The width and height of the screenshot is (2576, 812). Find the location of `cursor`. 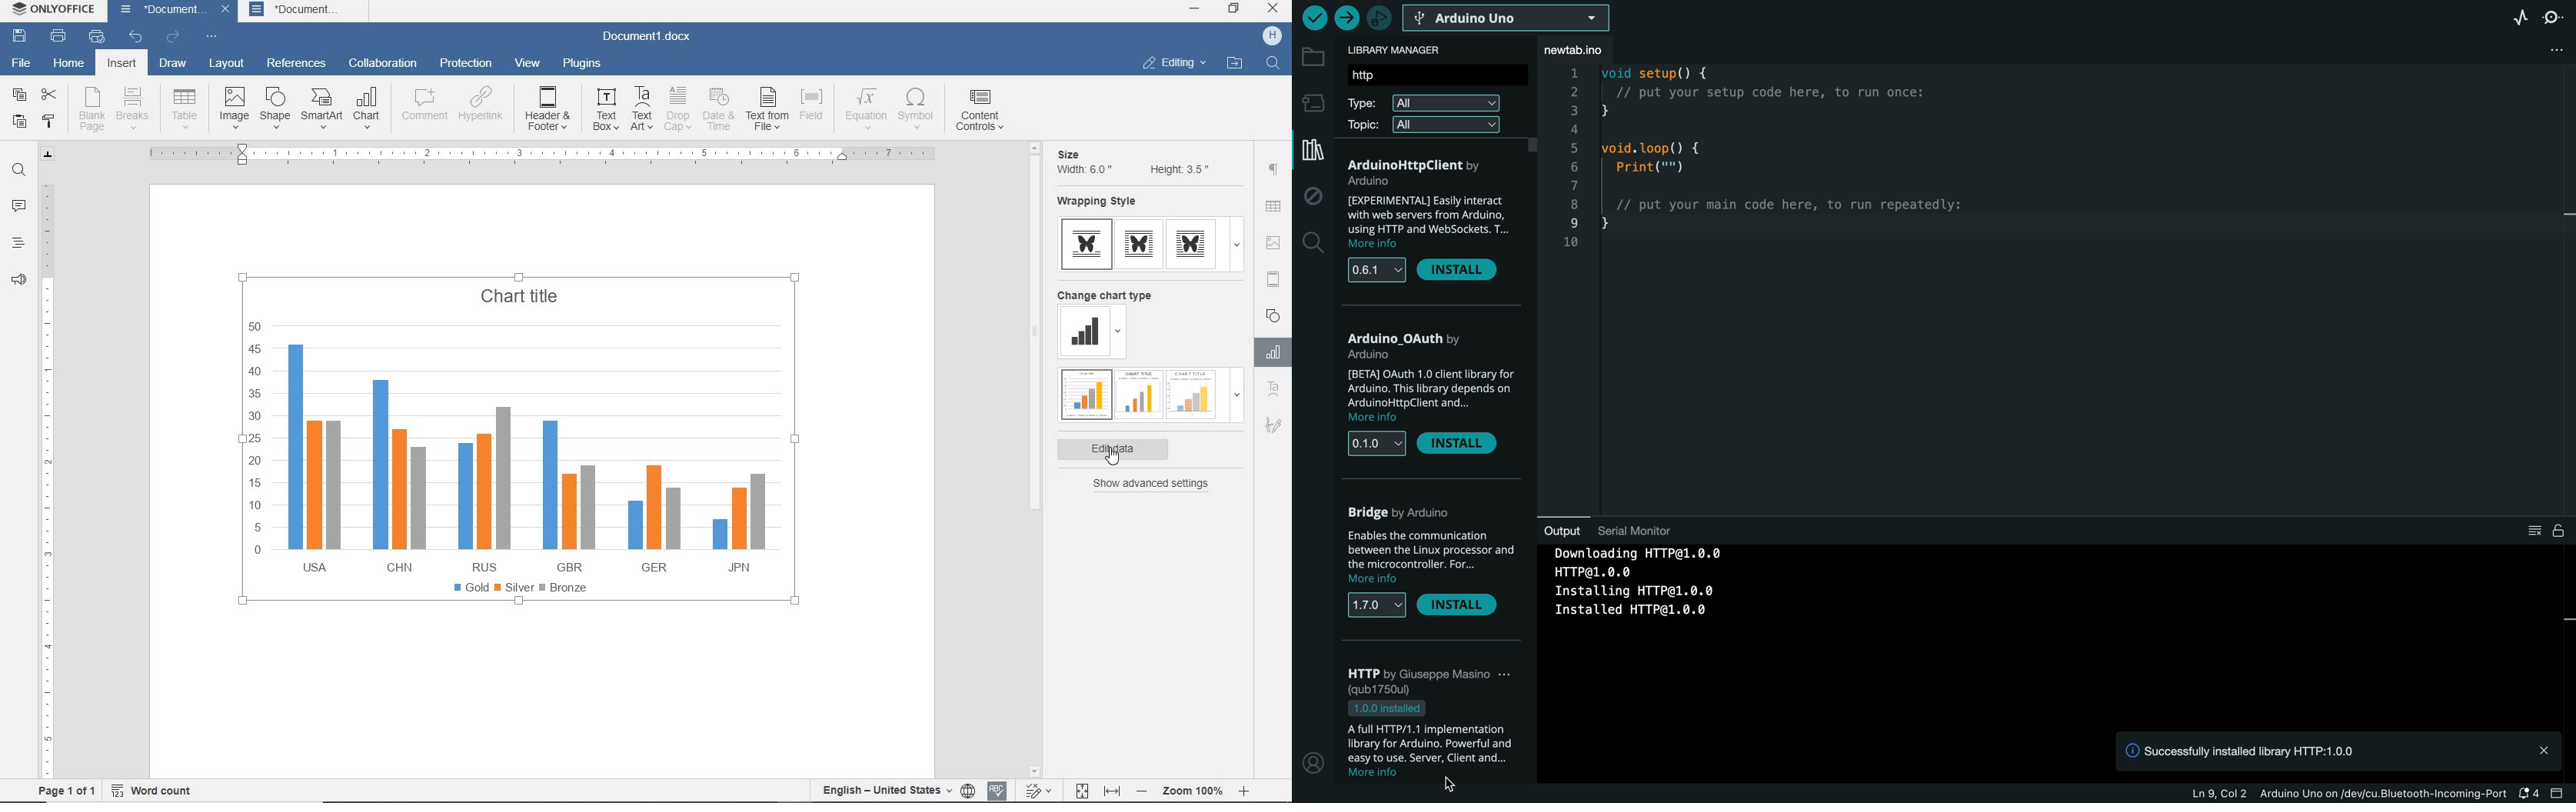

cursor is located at coordinates (1115, 461).